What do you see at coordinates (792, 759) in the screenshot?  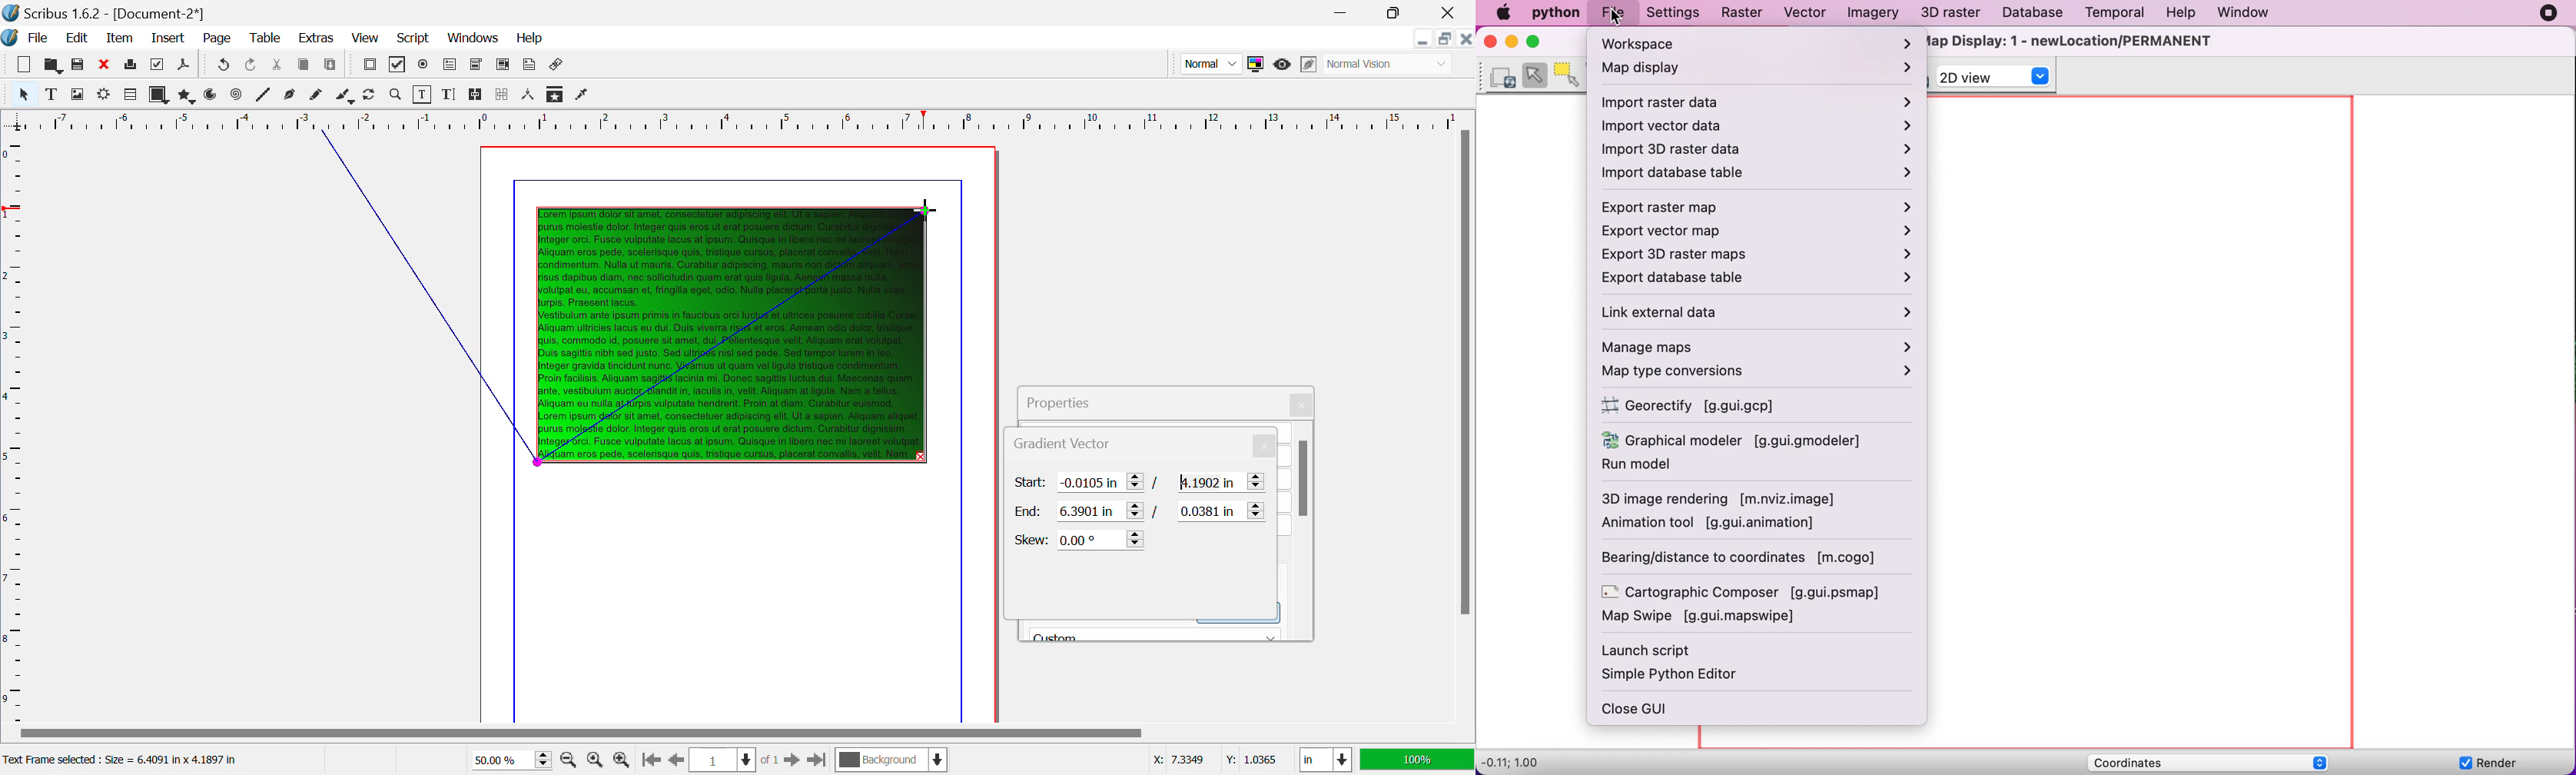 I see `Next Page` at bounding box center [792, 759].